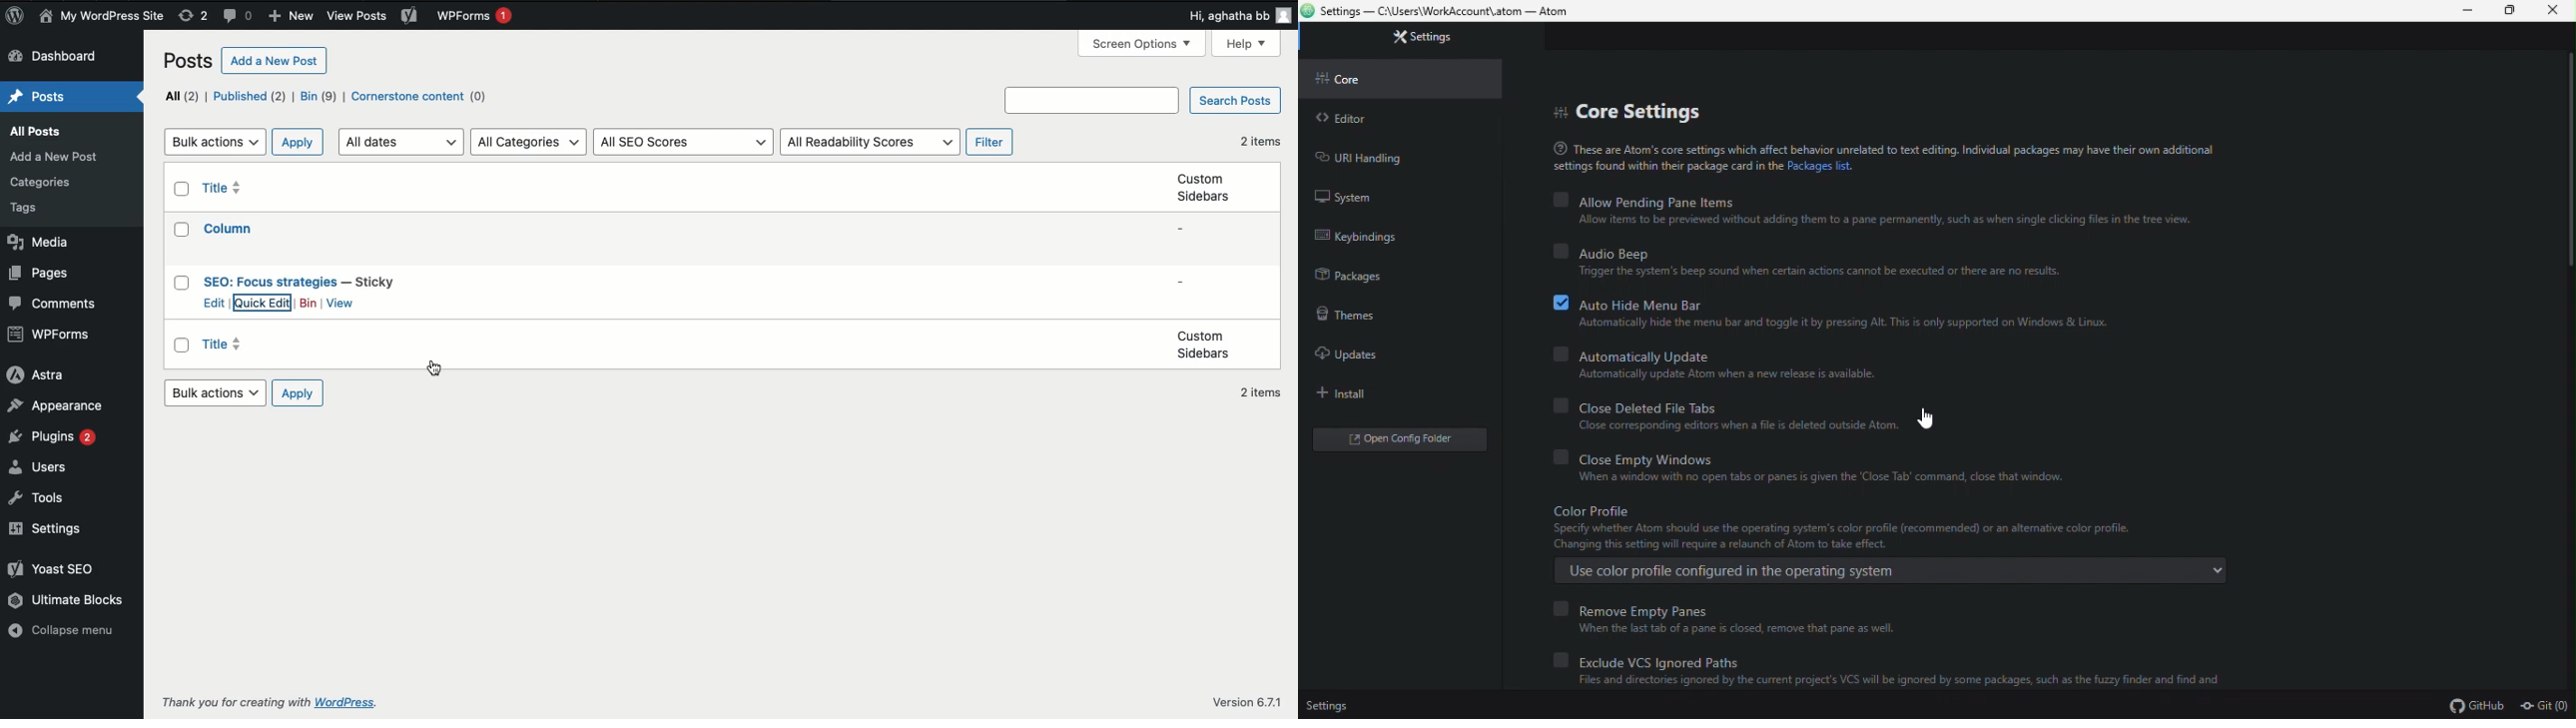  What do you see at coordinates (67, 632) in the screenshot?
I see `Collapse menu` at bounding box center [67, 632].